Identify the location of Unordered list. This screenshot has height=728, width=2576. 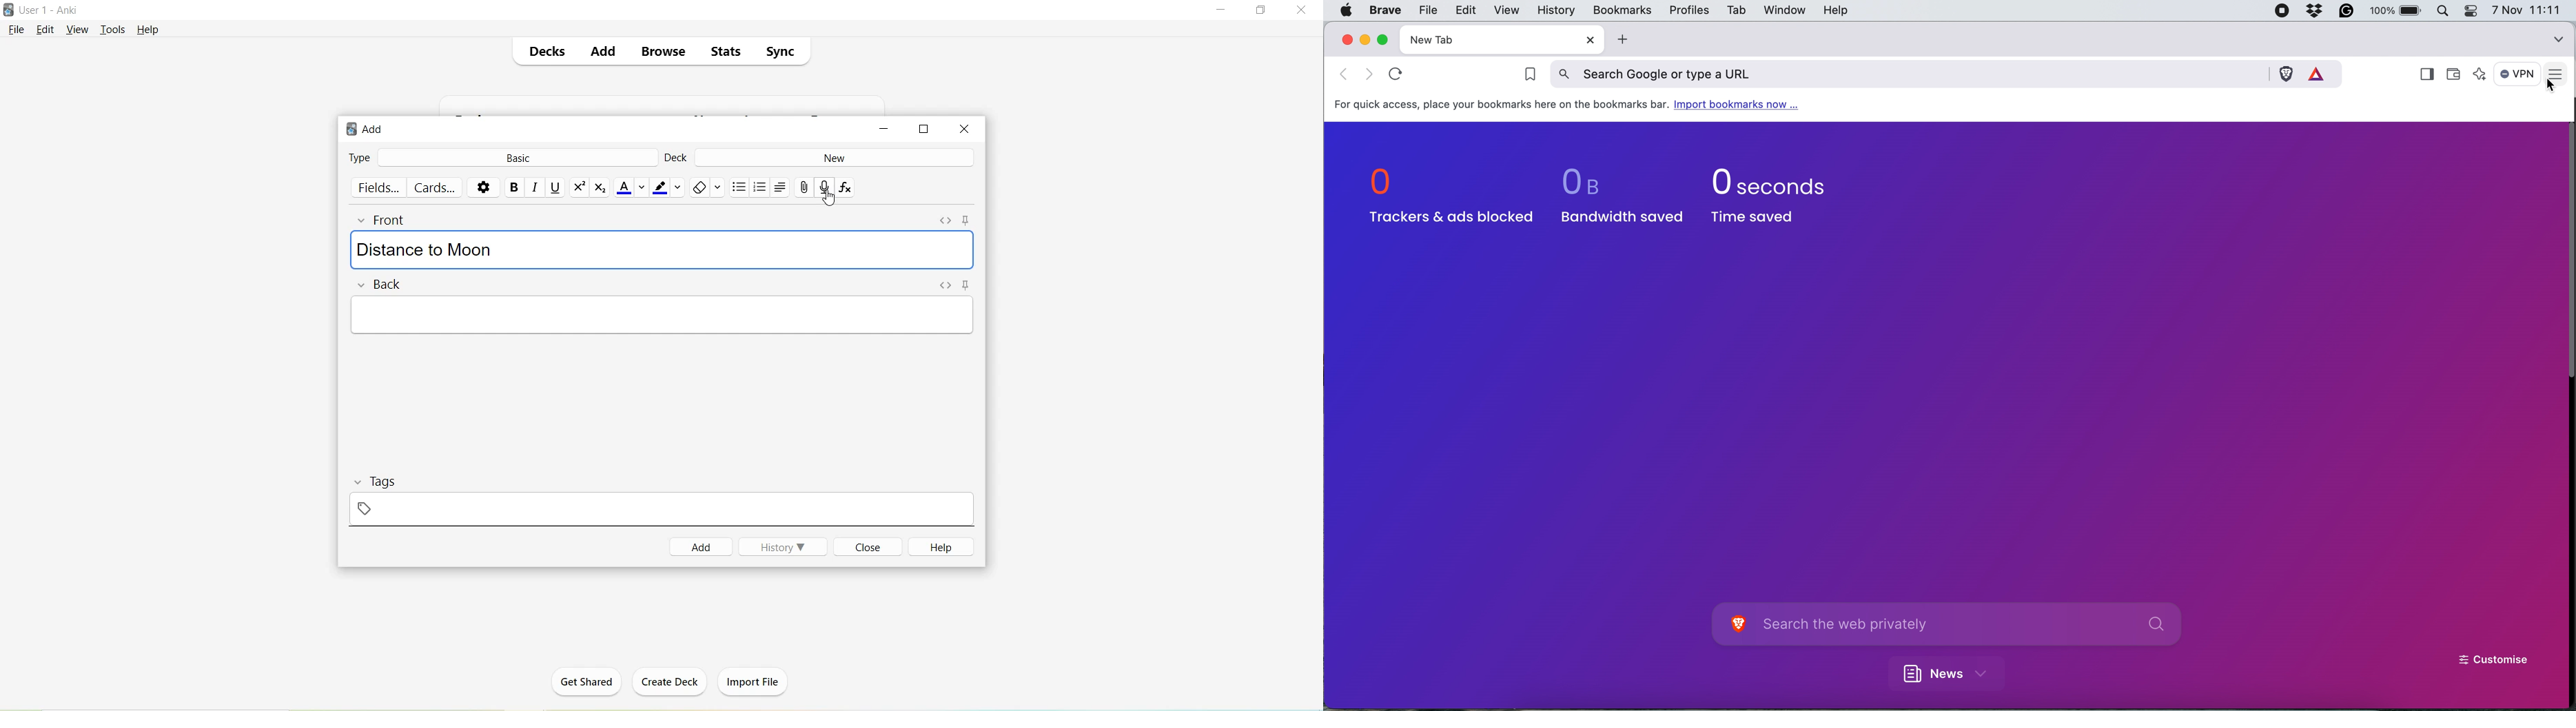
(738, 187).